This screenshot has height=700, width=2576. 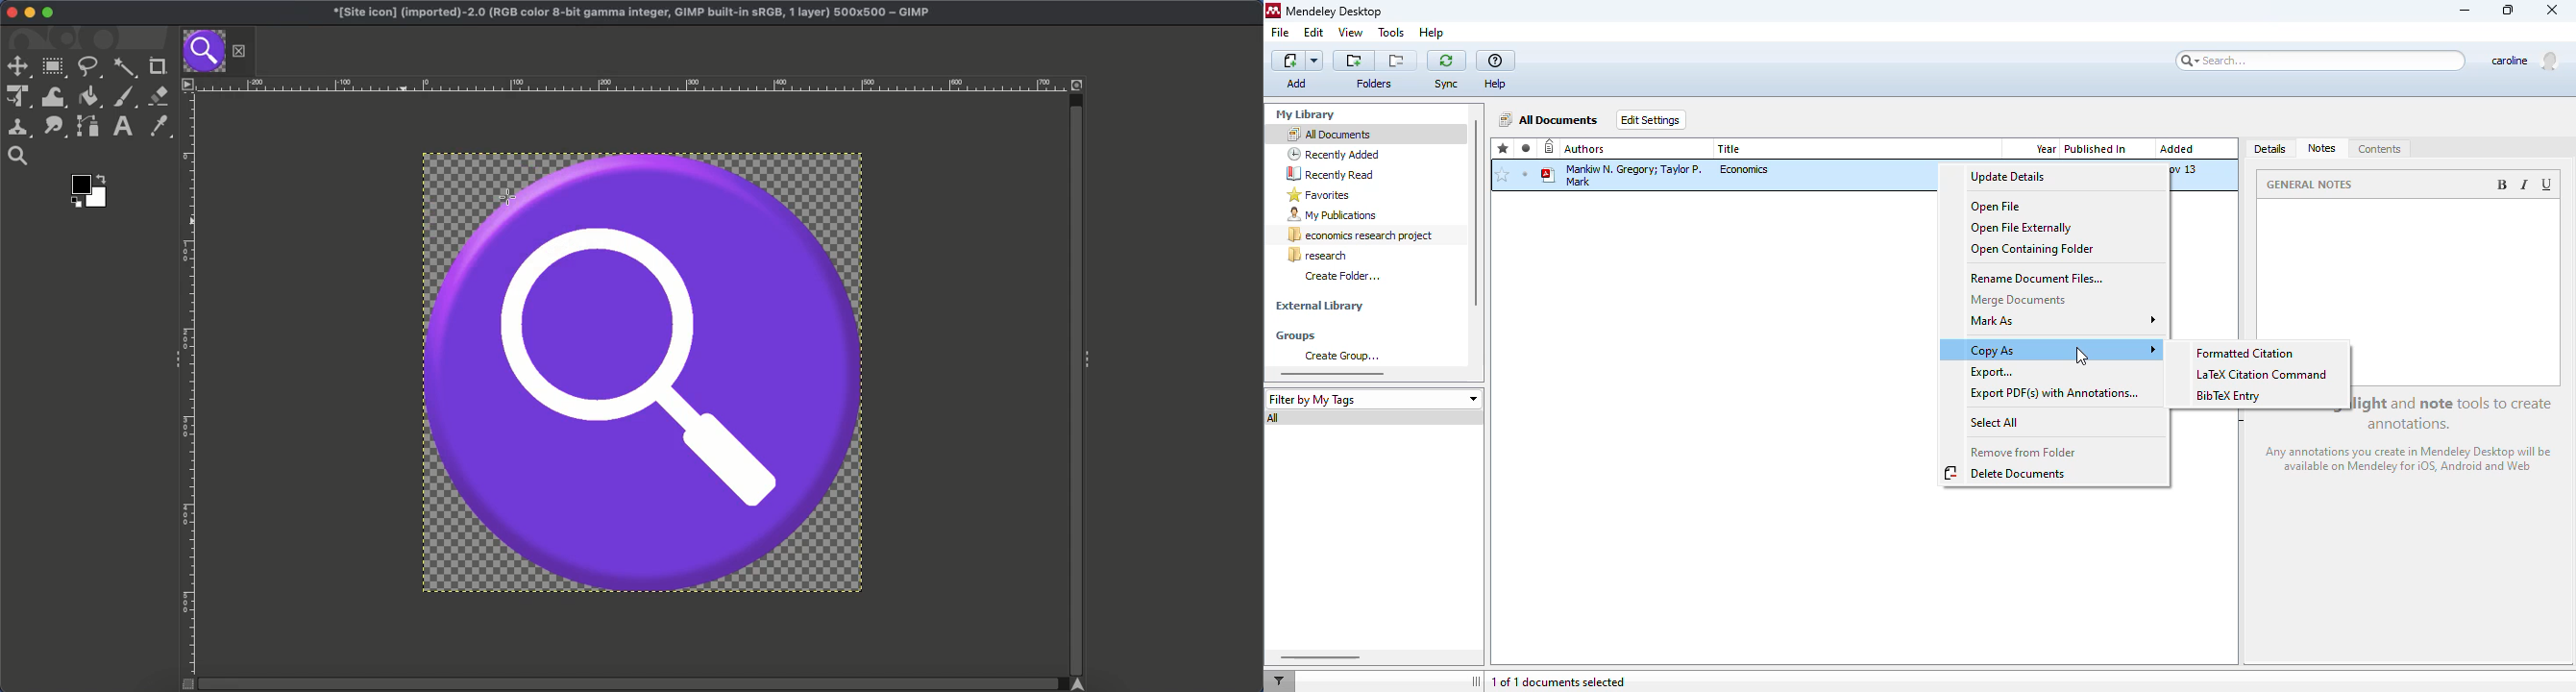 What do you see at coordinates (1342, 275) in the screenshot?
I see `create folder` at bounding box center [1342, 275].